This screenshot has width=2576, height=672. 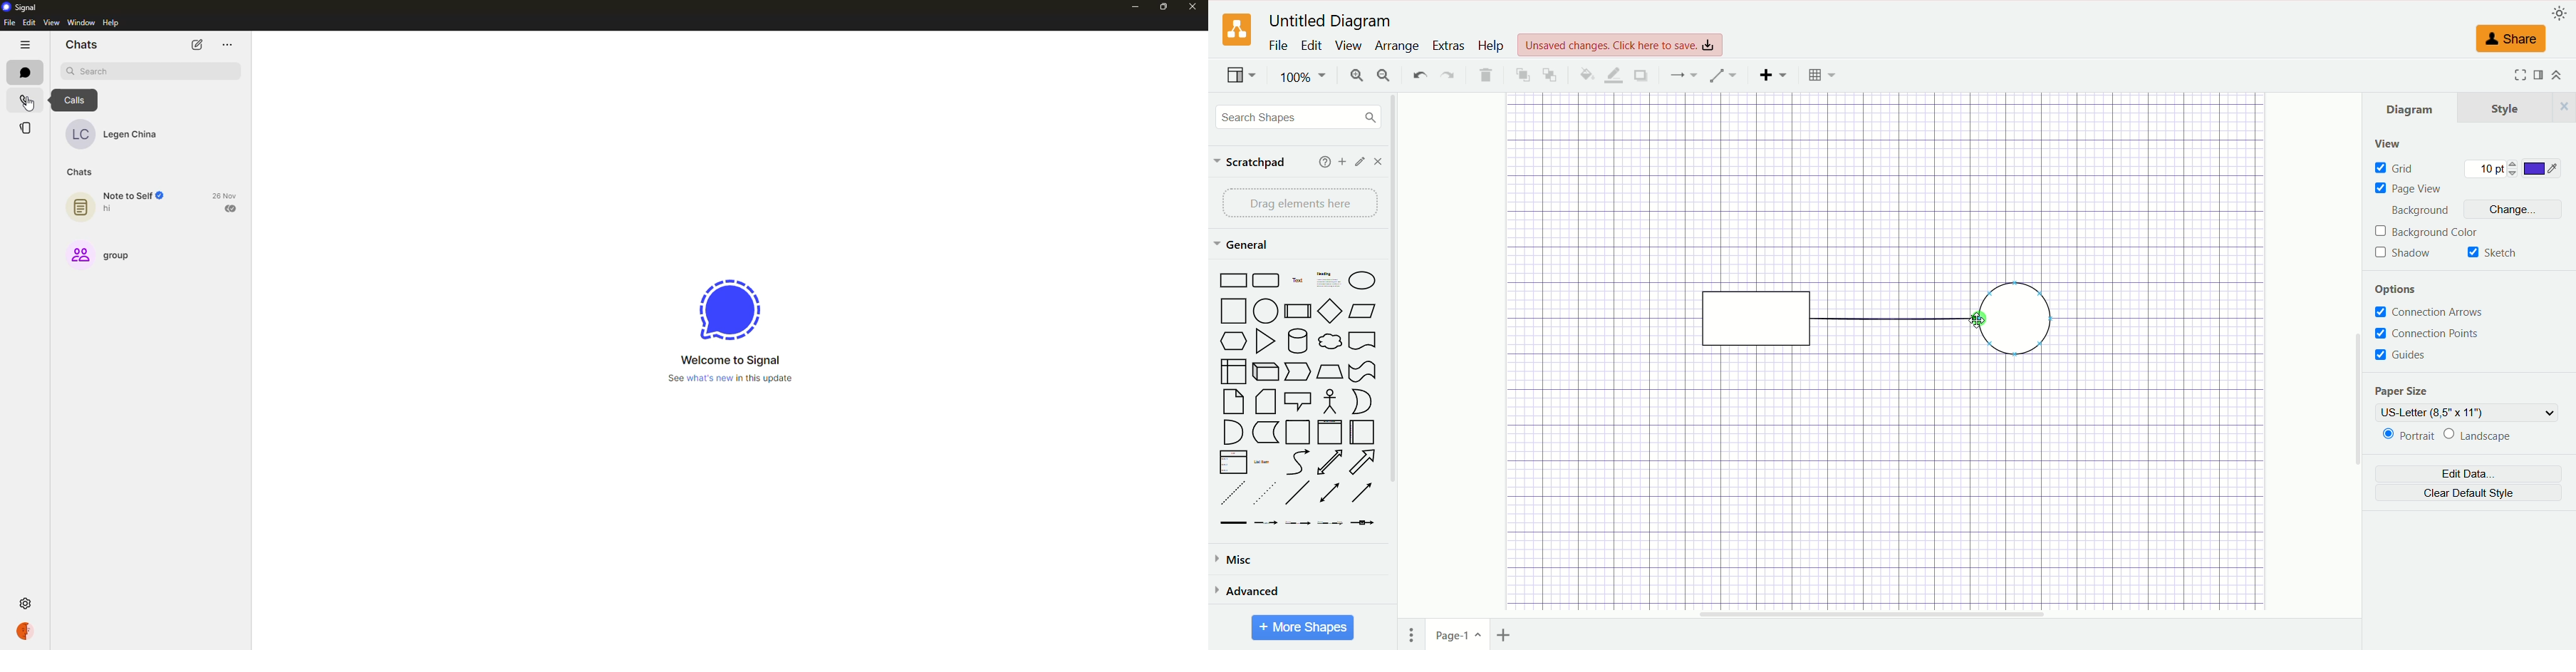 What do you see at coordinates (1267, 526) in the screenshot?
I see `Connector with Label` at bounding box center [1267, 526].